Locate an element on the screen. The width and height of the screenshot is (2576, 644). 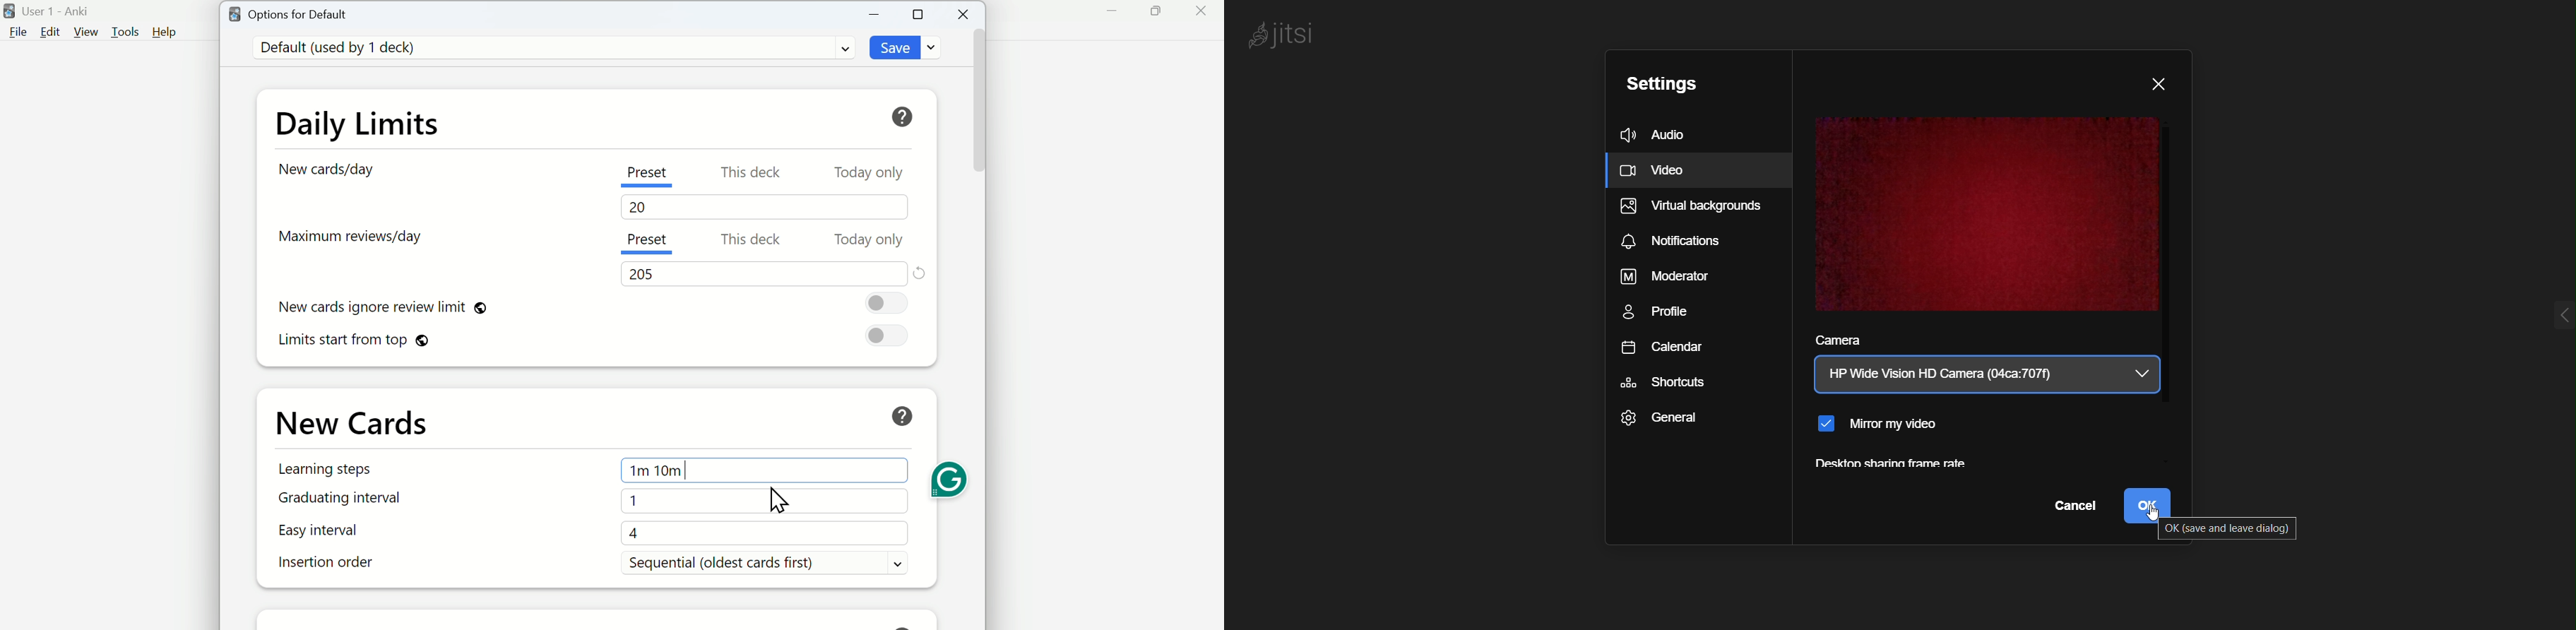
Help is located at coordinates (901, 413).